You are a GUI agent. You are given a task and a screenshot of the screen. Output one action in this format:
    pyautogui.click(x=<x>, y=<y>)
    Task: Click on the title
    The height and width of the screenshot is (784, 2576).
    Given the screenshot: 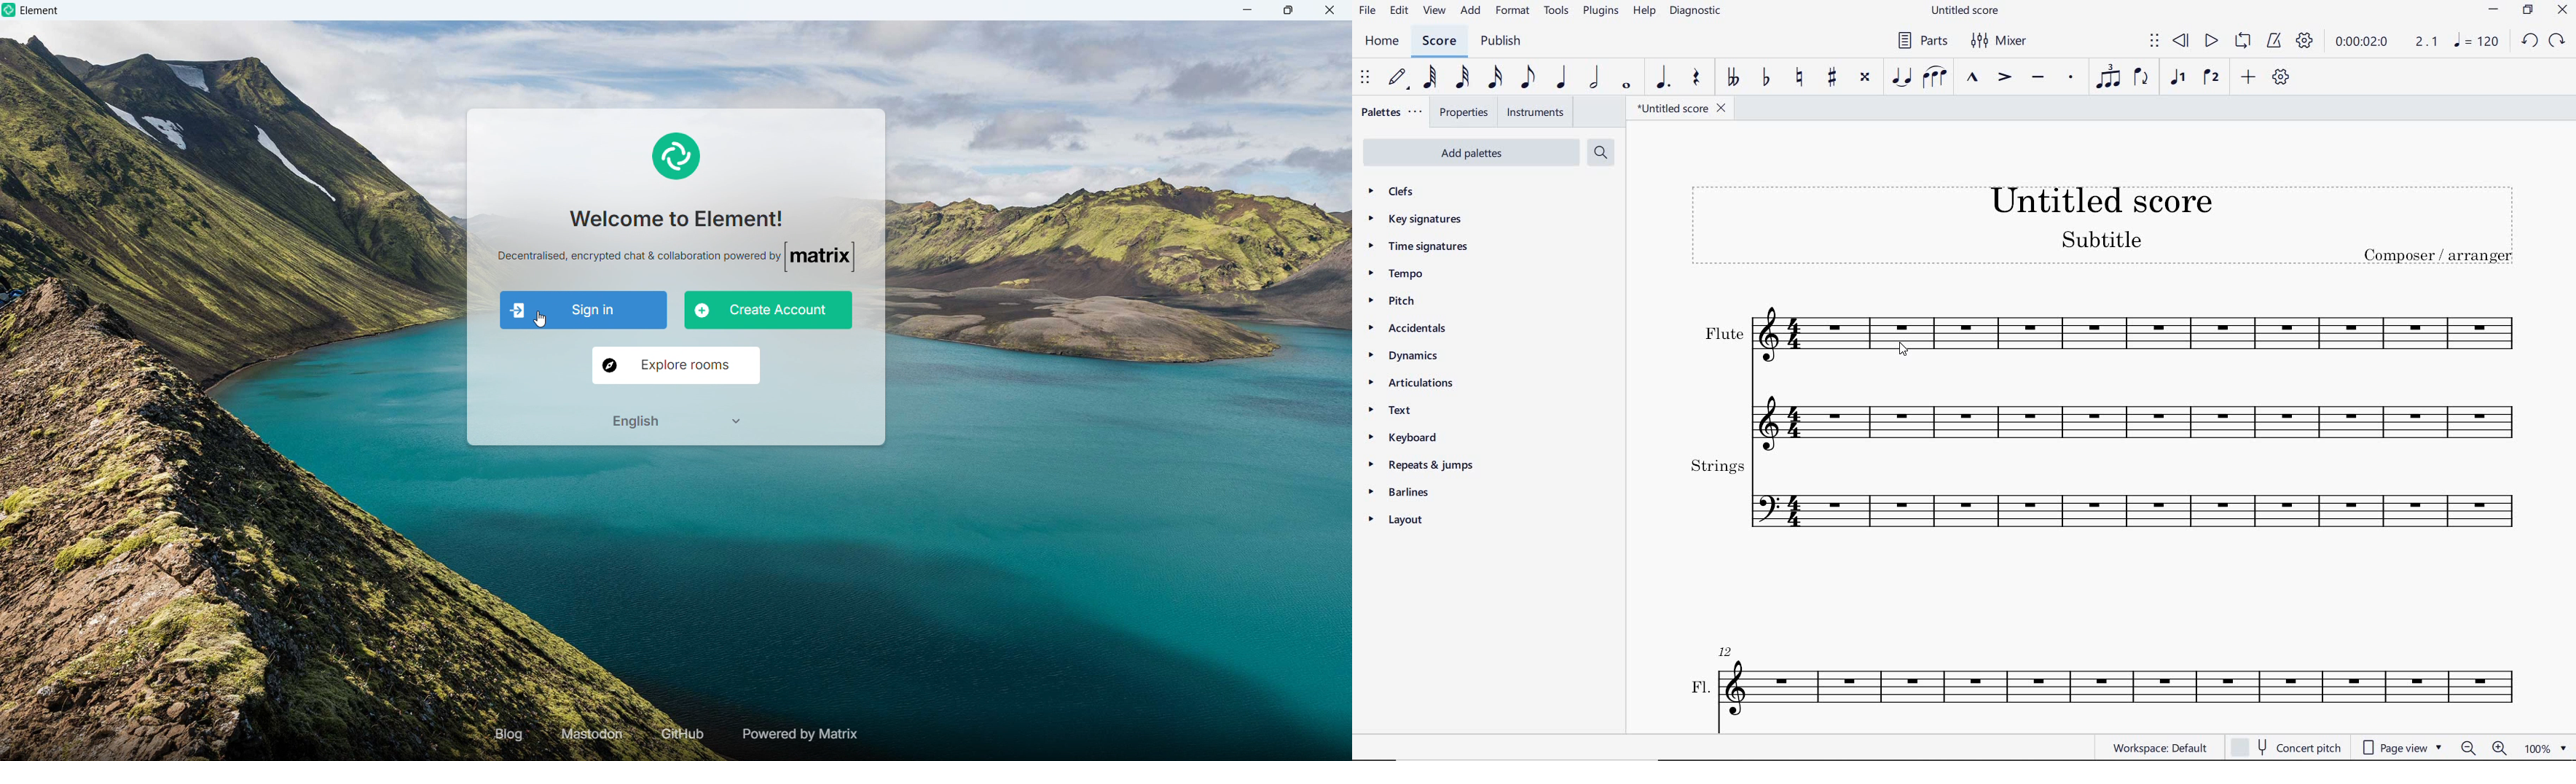 What is the action you would take?
    pyautogui.click(x=2103, y=226)
    